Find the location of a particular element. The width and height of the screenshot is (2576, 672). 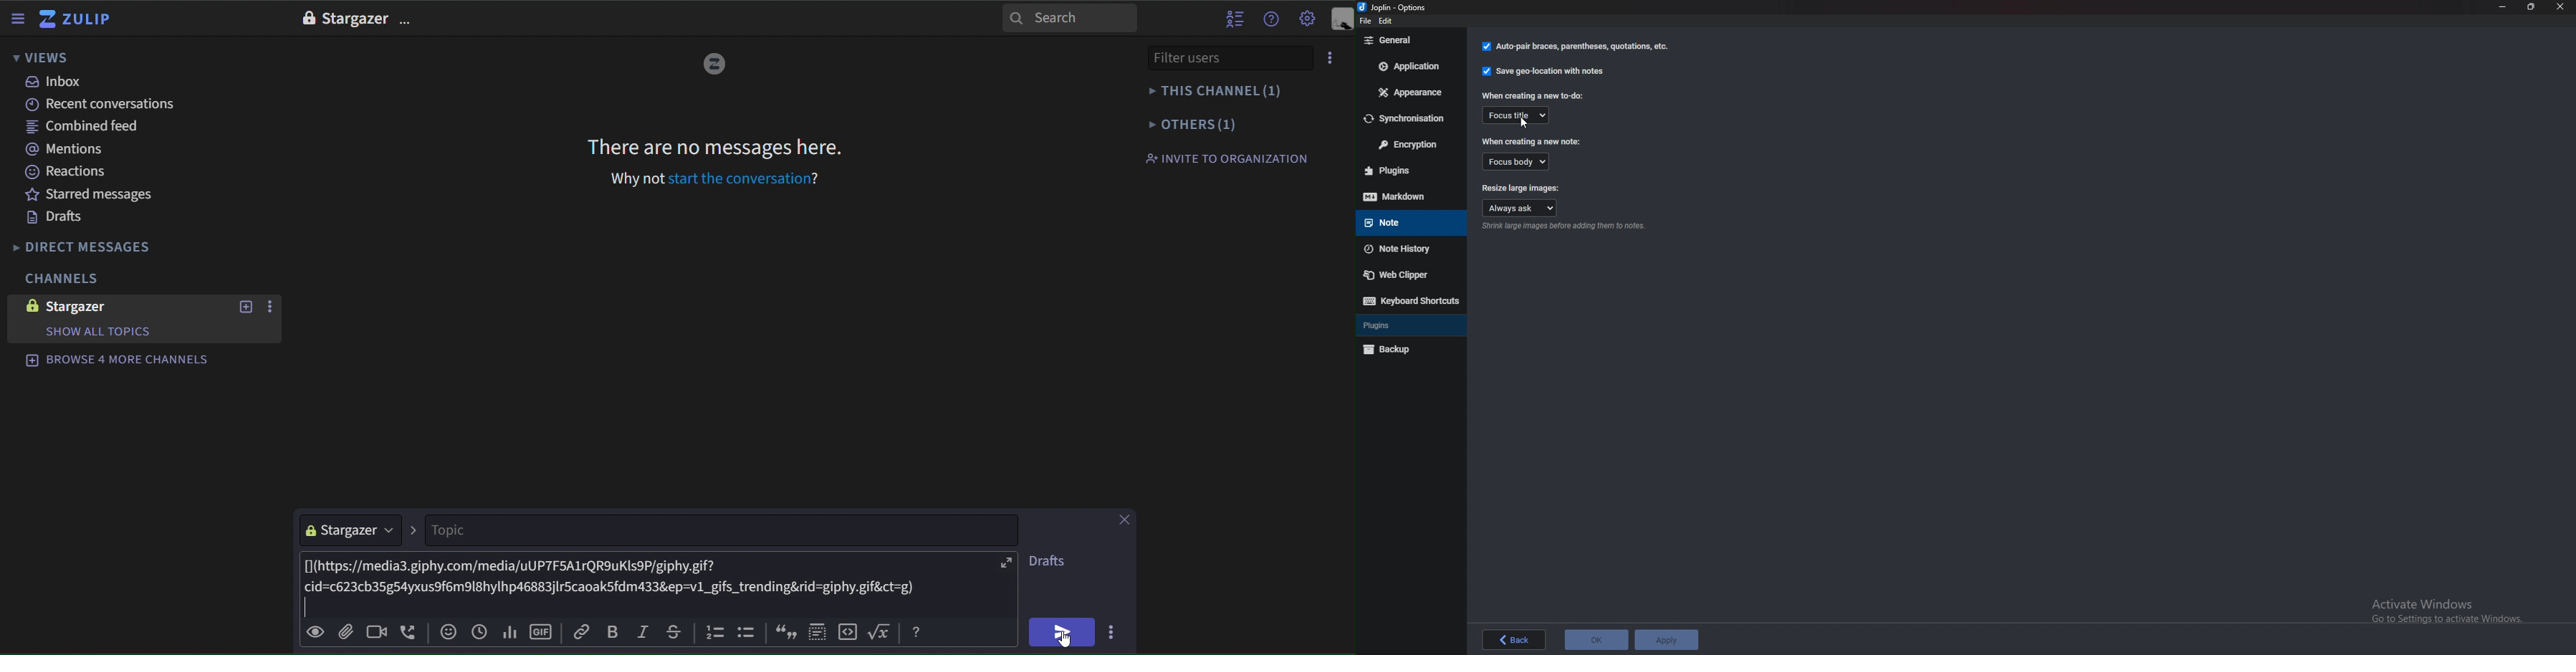

Minimize is located at coordinates (2503, 6).